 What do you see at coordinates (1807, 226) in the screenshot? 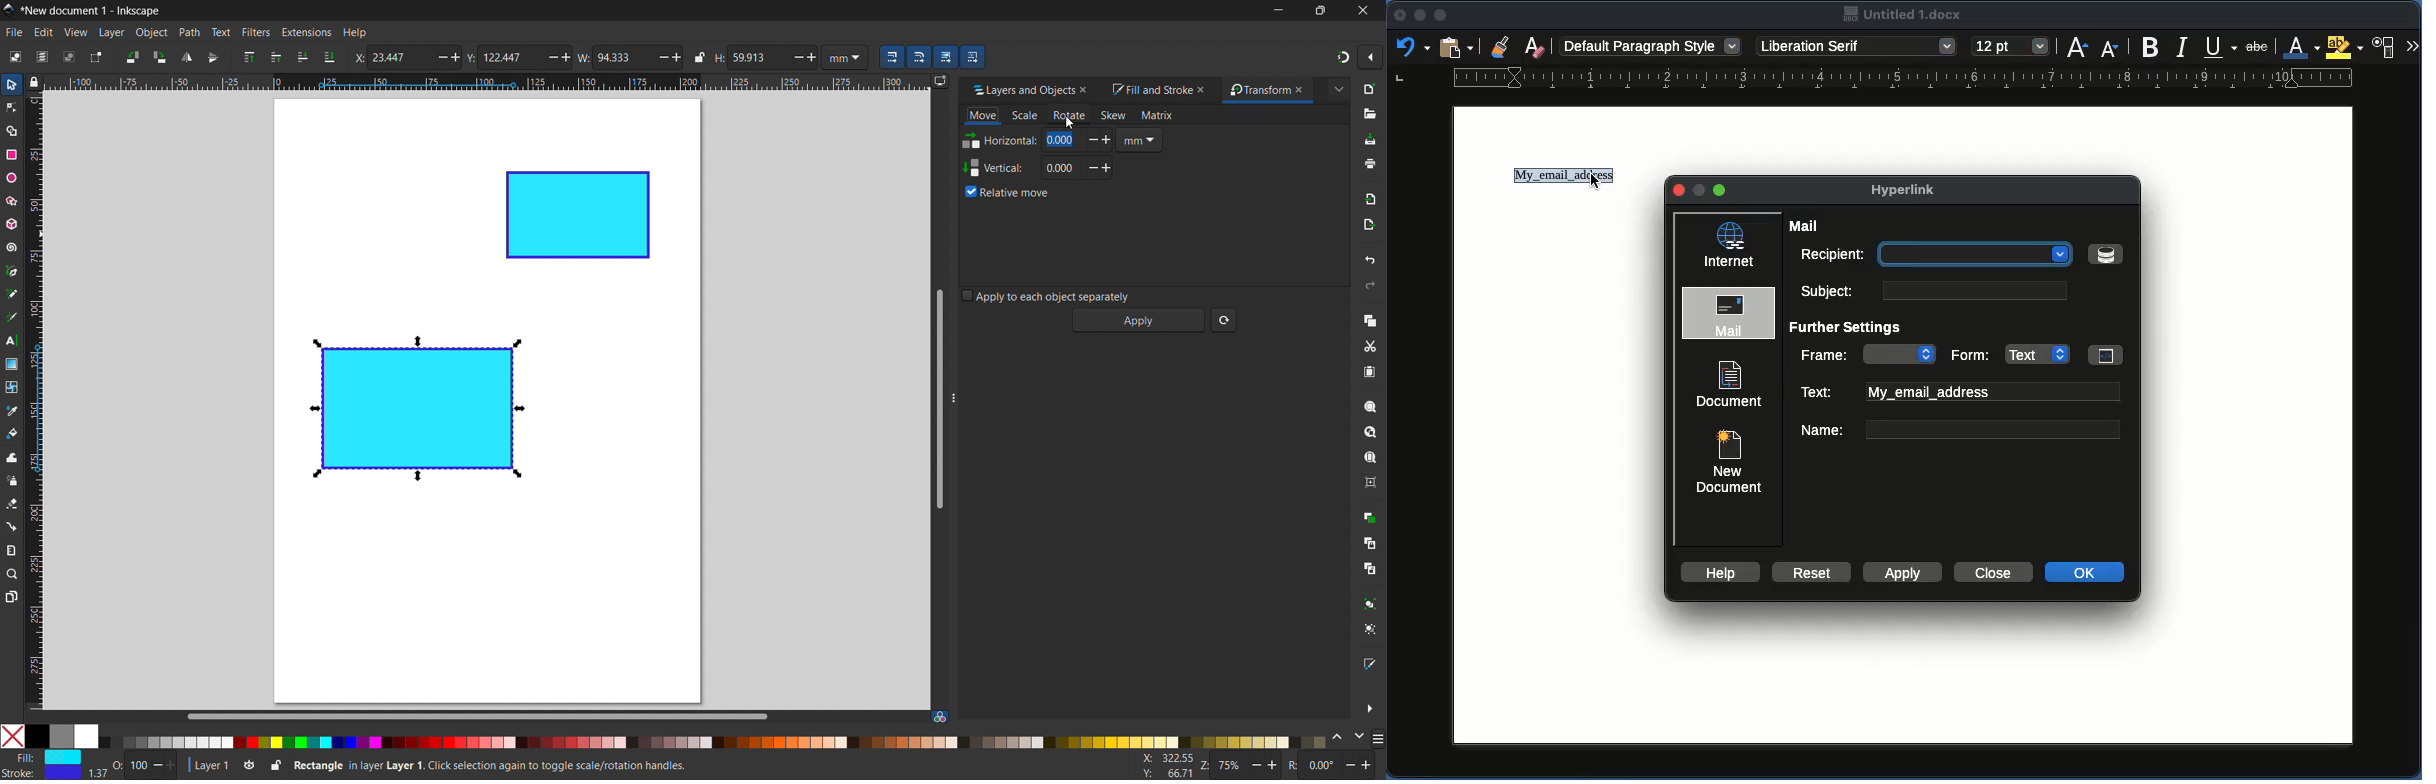
I see `Mail` at bounding box center [1807, 226].